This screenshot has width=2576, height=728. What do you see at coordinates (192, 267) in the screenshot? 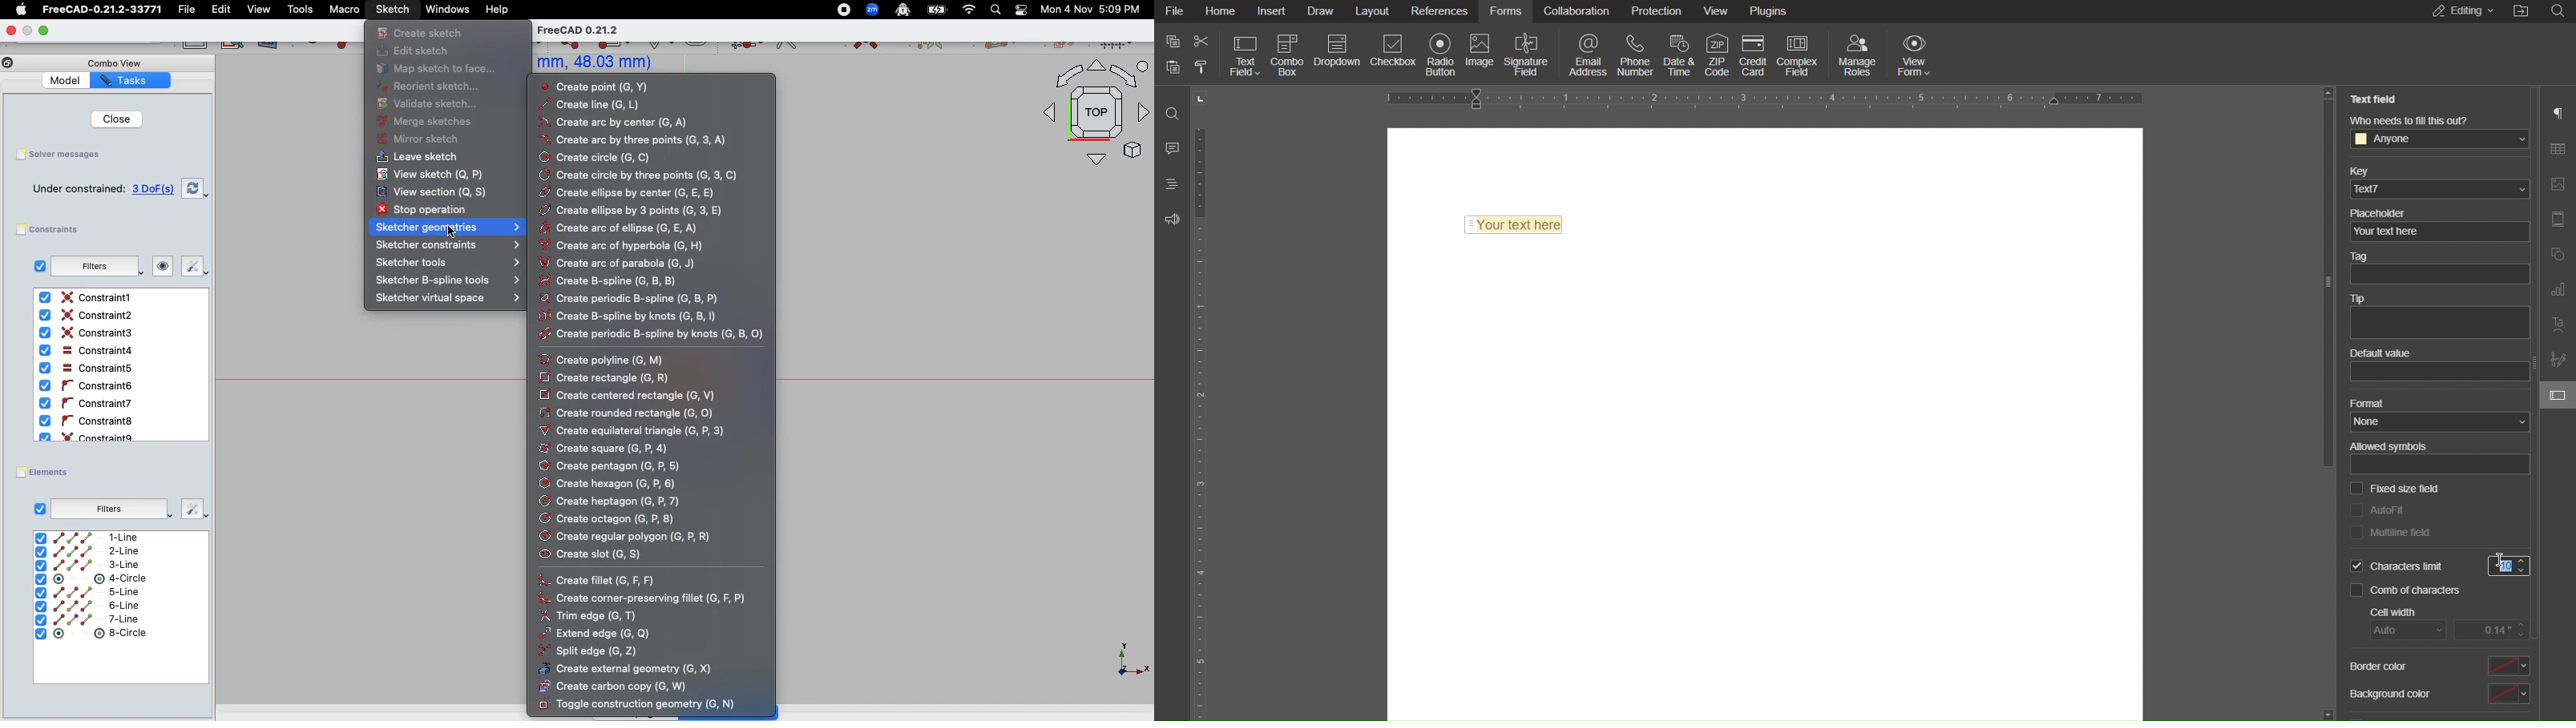
I see `Fix` at bounding box center [192, 267].